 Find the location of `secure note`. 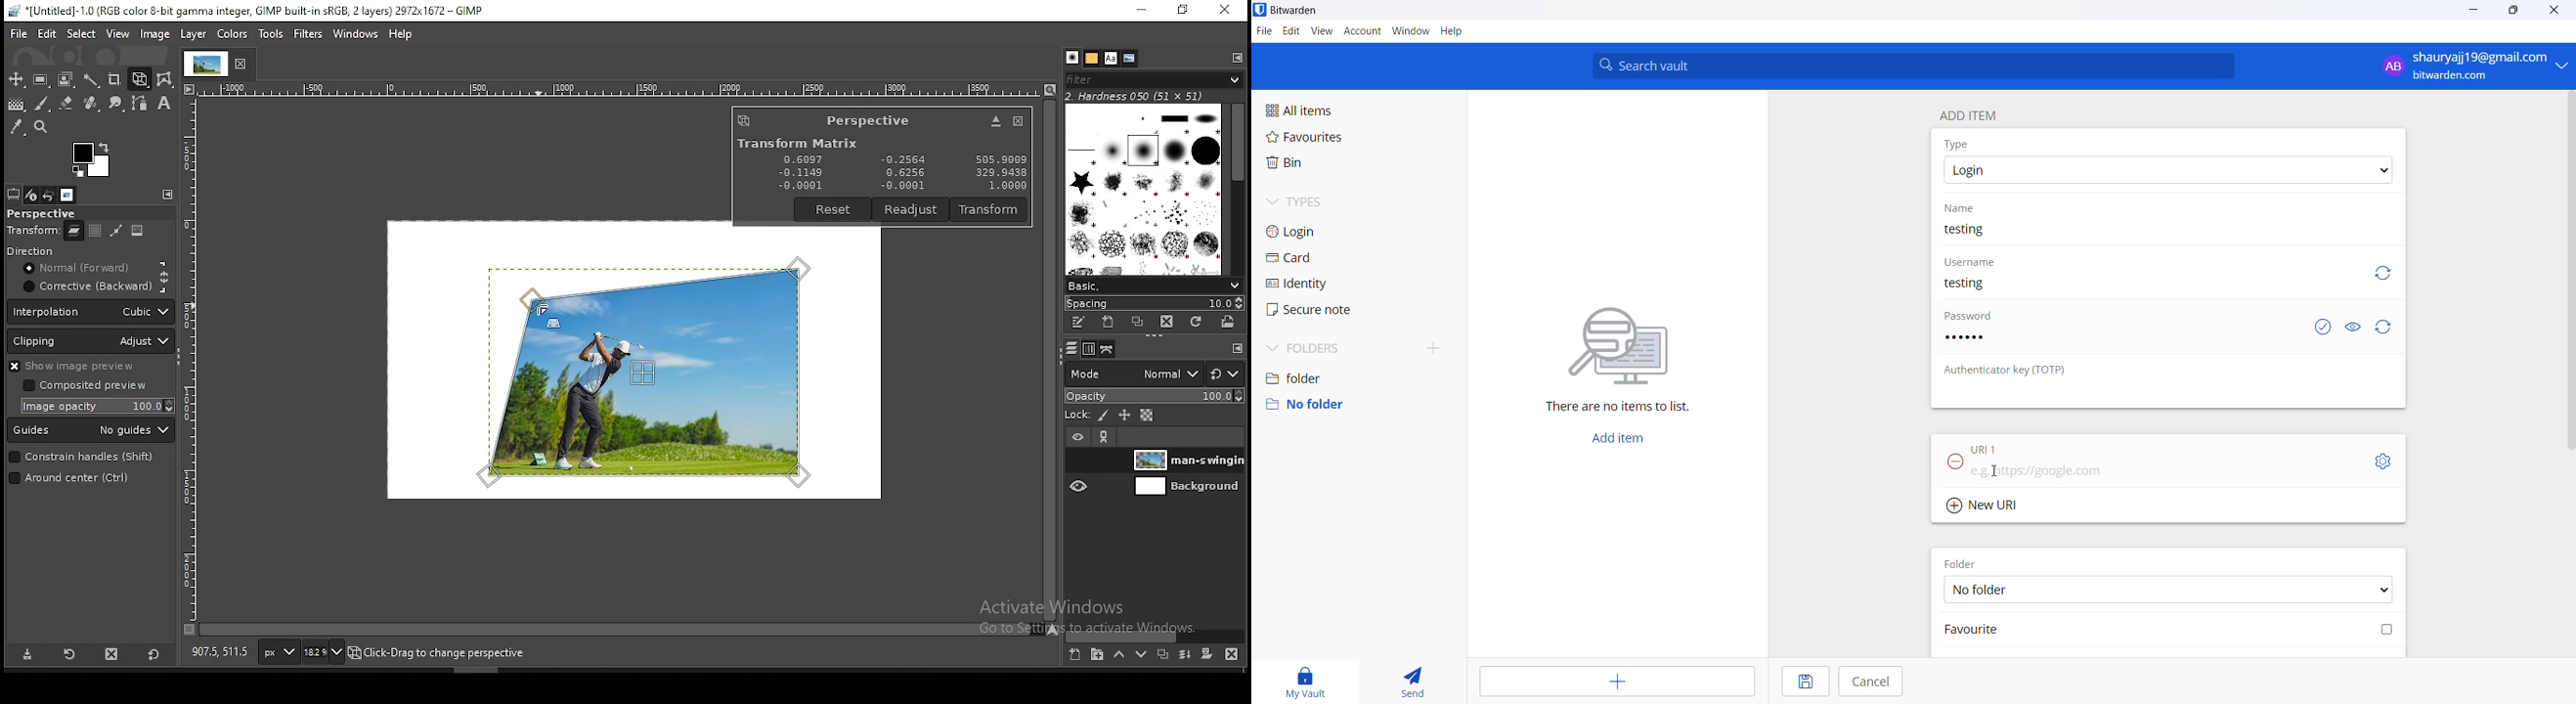

secure note is located at coordinates (1321, 311).